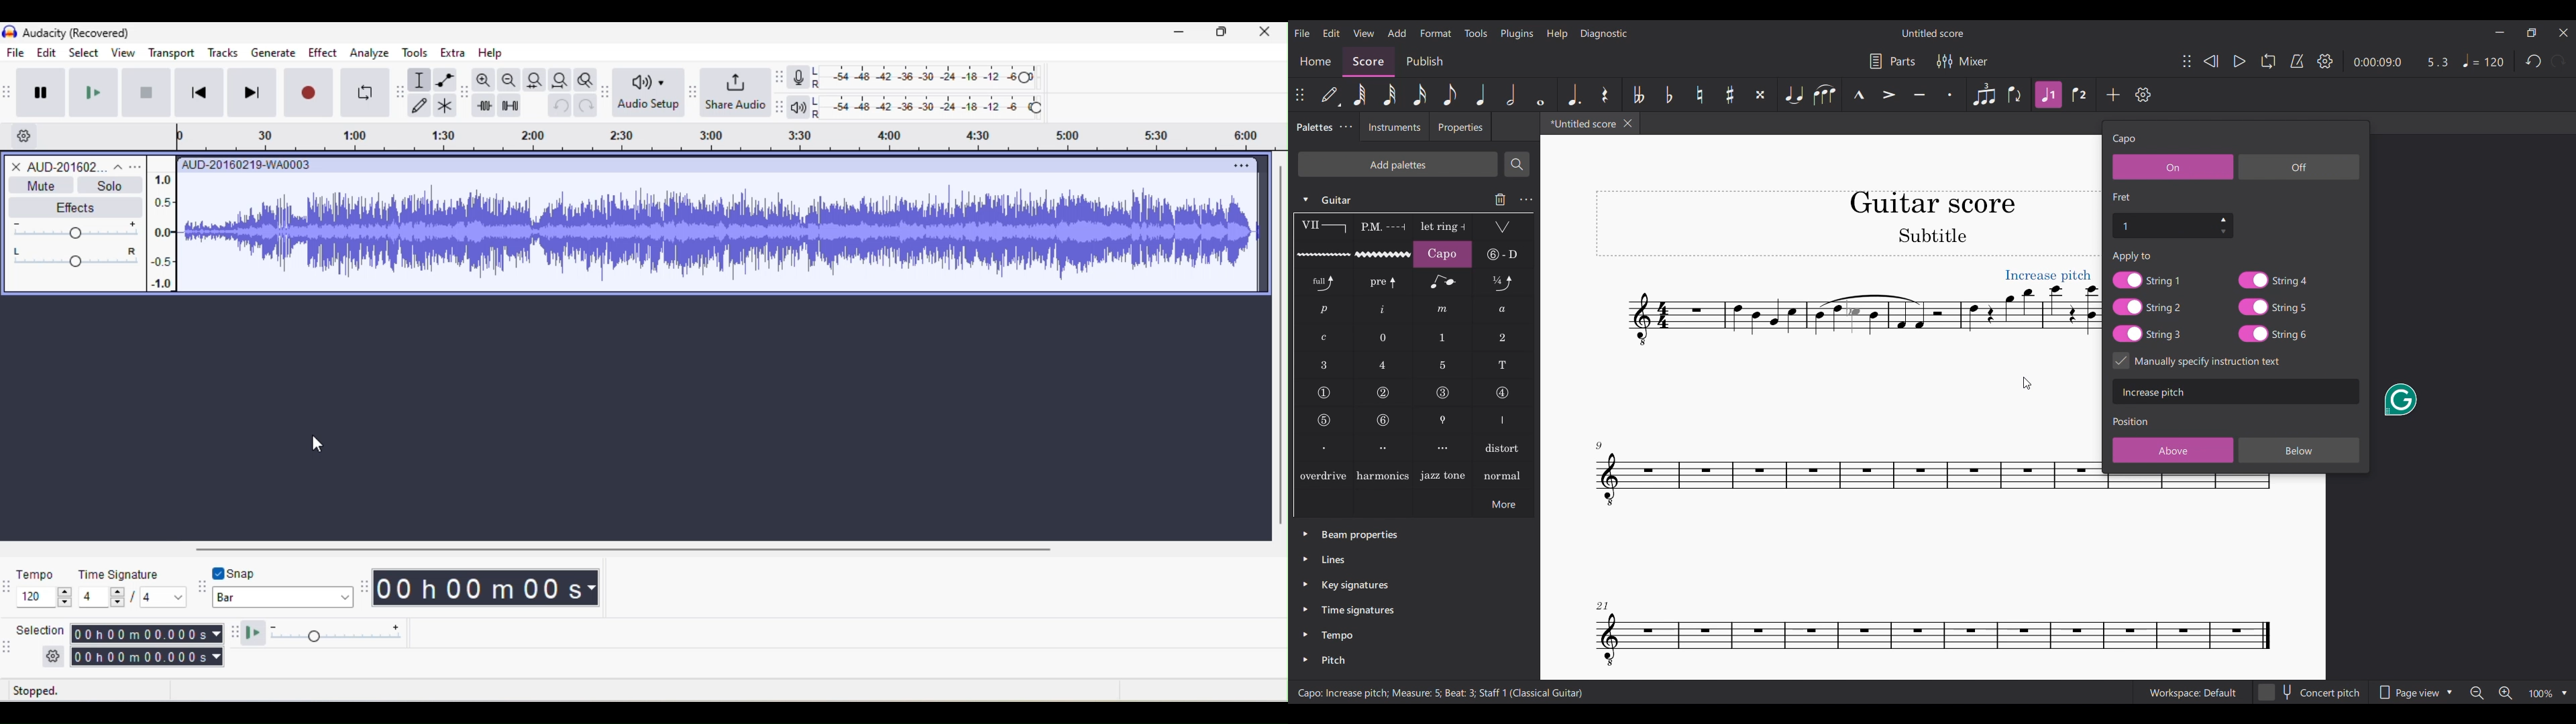 The height and width of the screenshot is (728, 2576). Describe the element at coordinates (1504, 447) in the screenshot. I see `Distort` at that location.